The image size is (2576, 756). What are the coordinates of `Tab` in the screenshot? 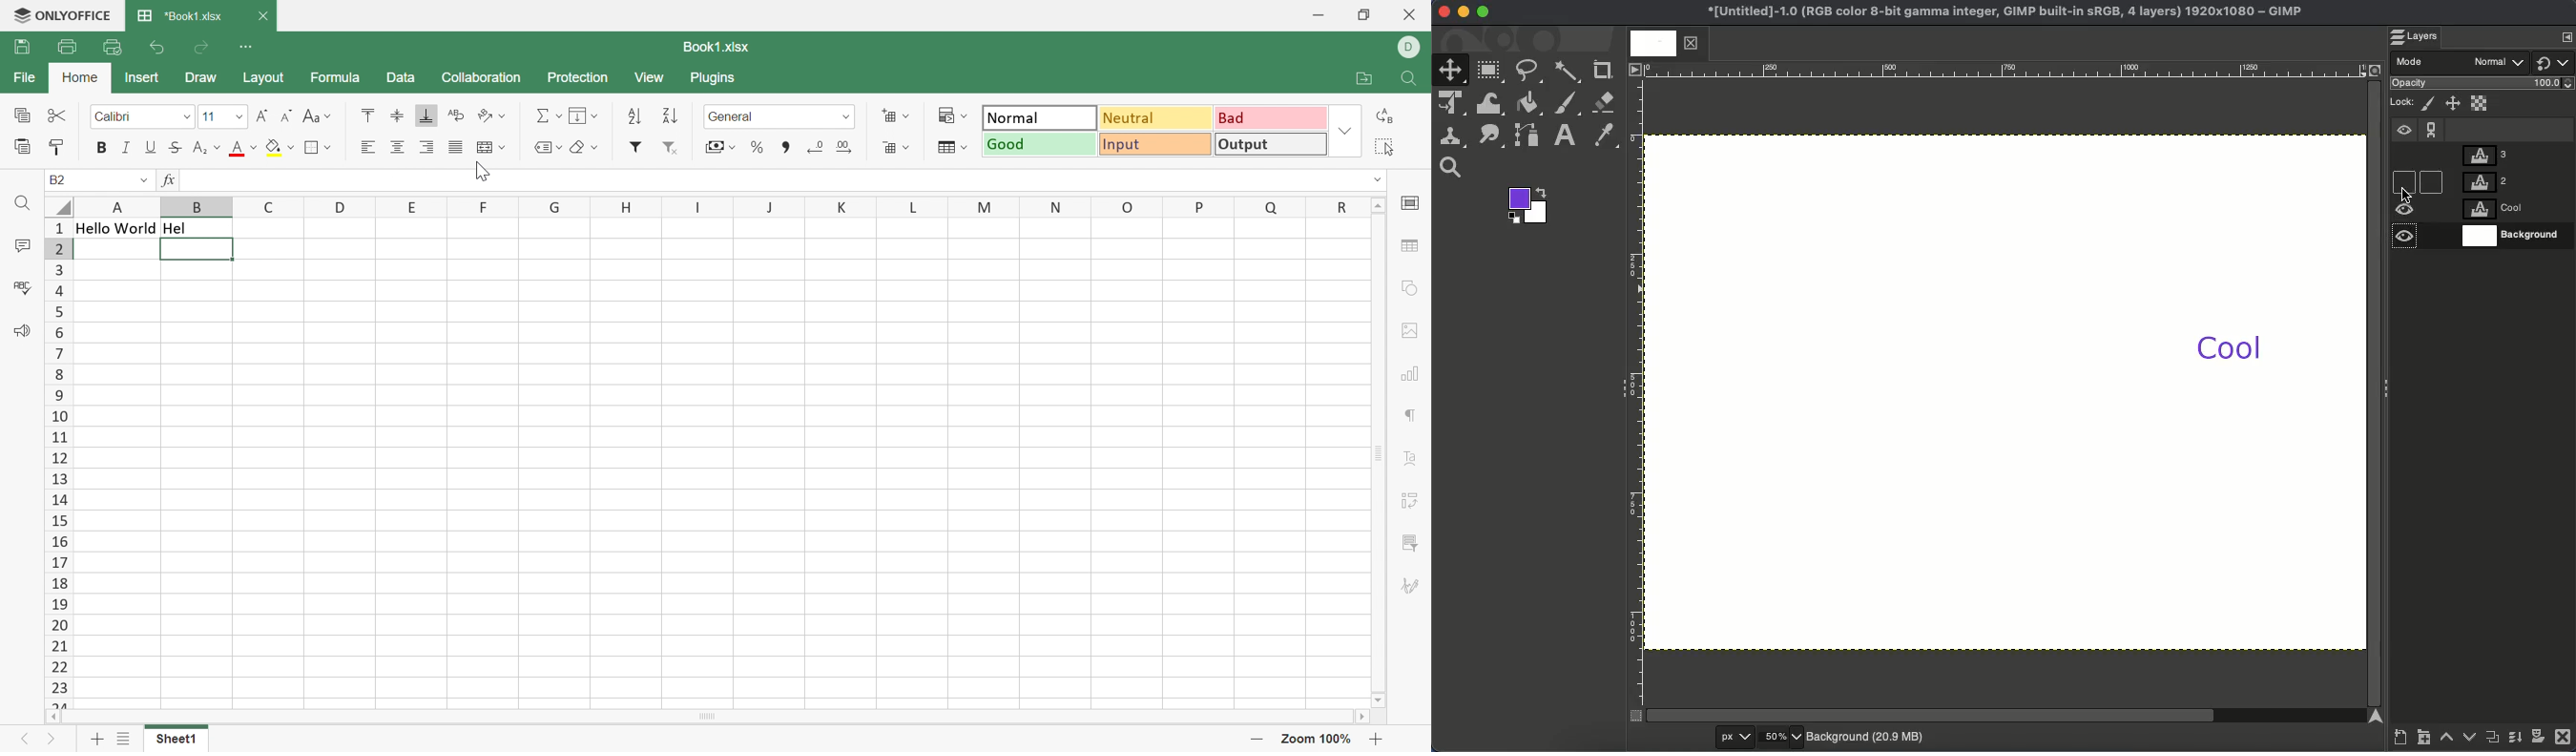 It's located at (1663, 44).